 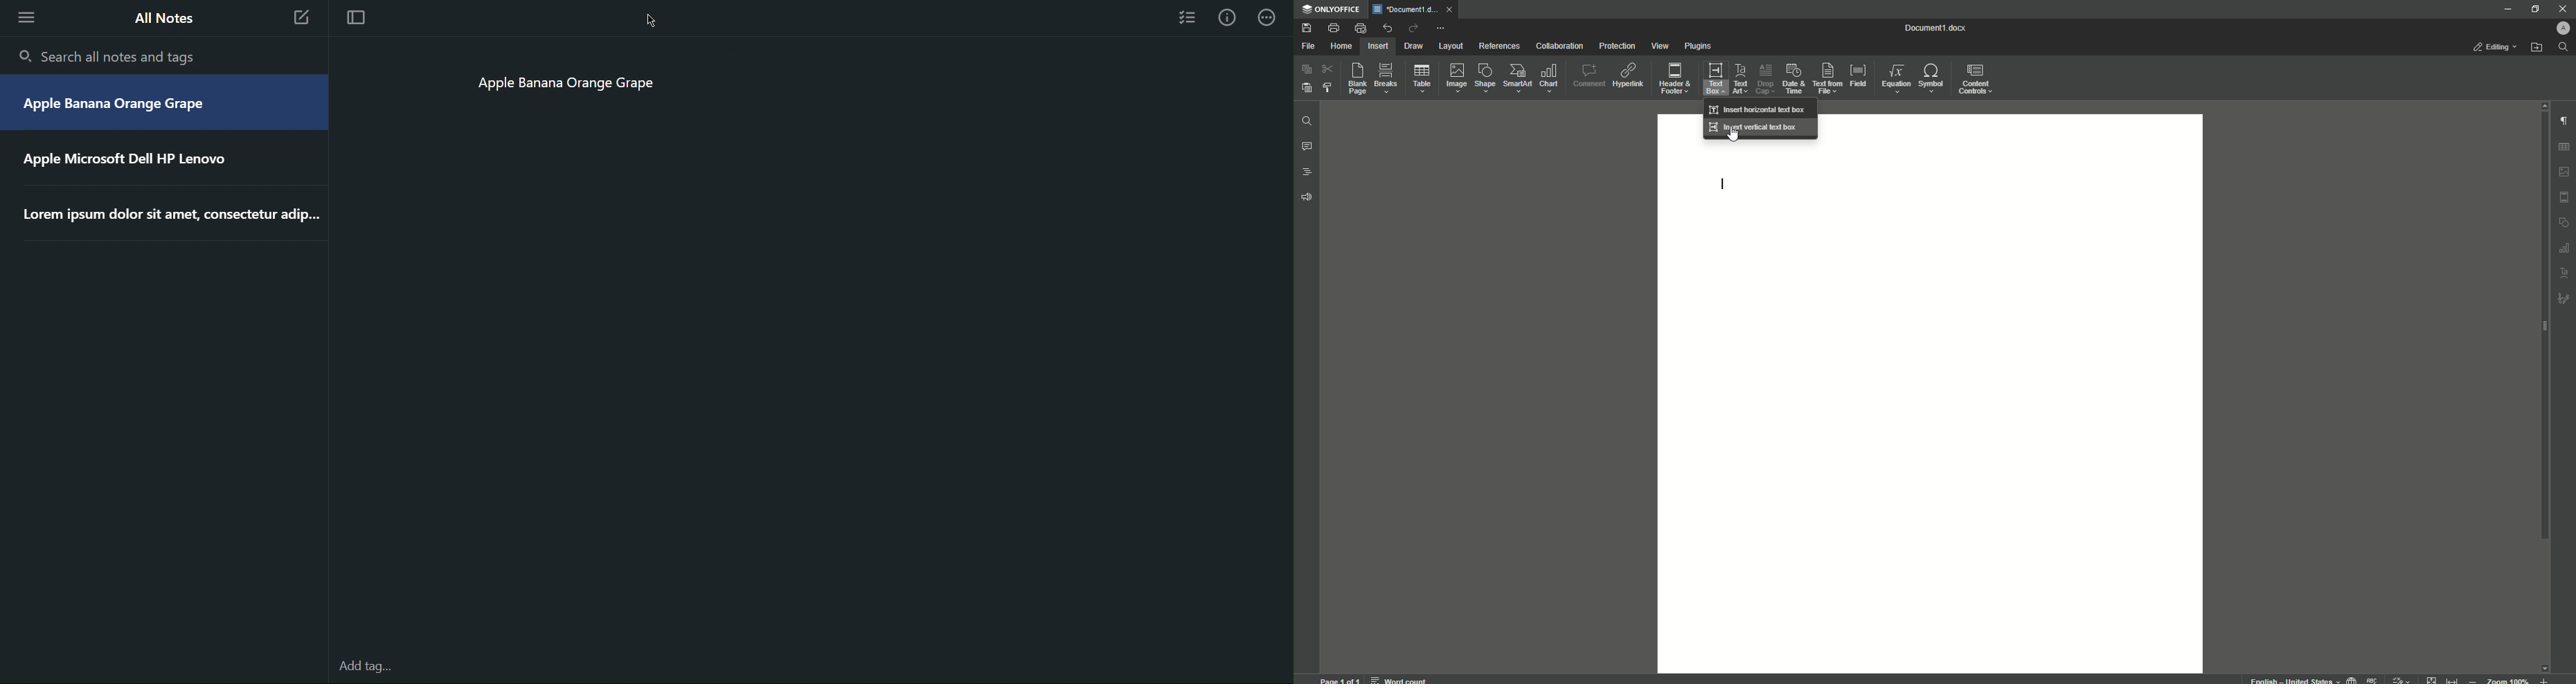 I want to click on SmartArt, so click(x=1517, y=78).